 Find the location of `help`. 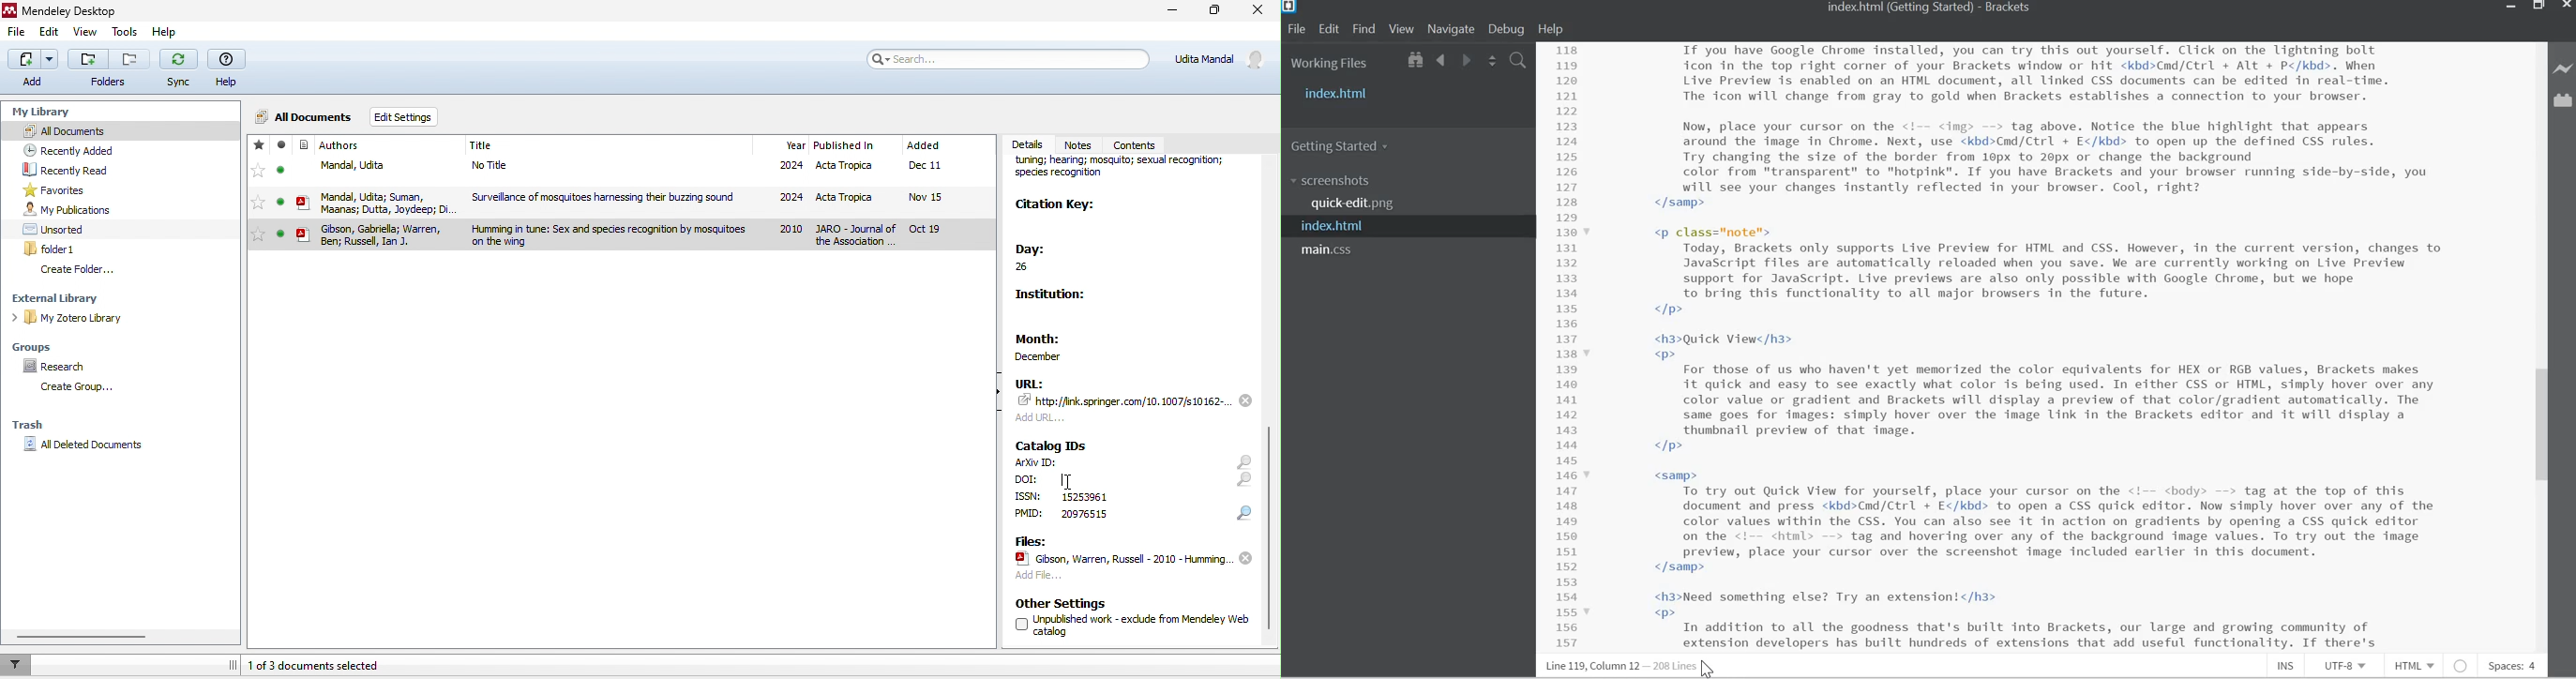

help is located at coordinates (230, 69).